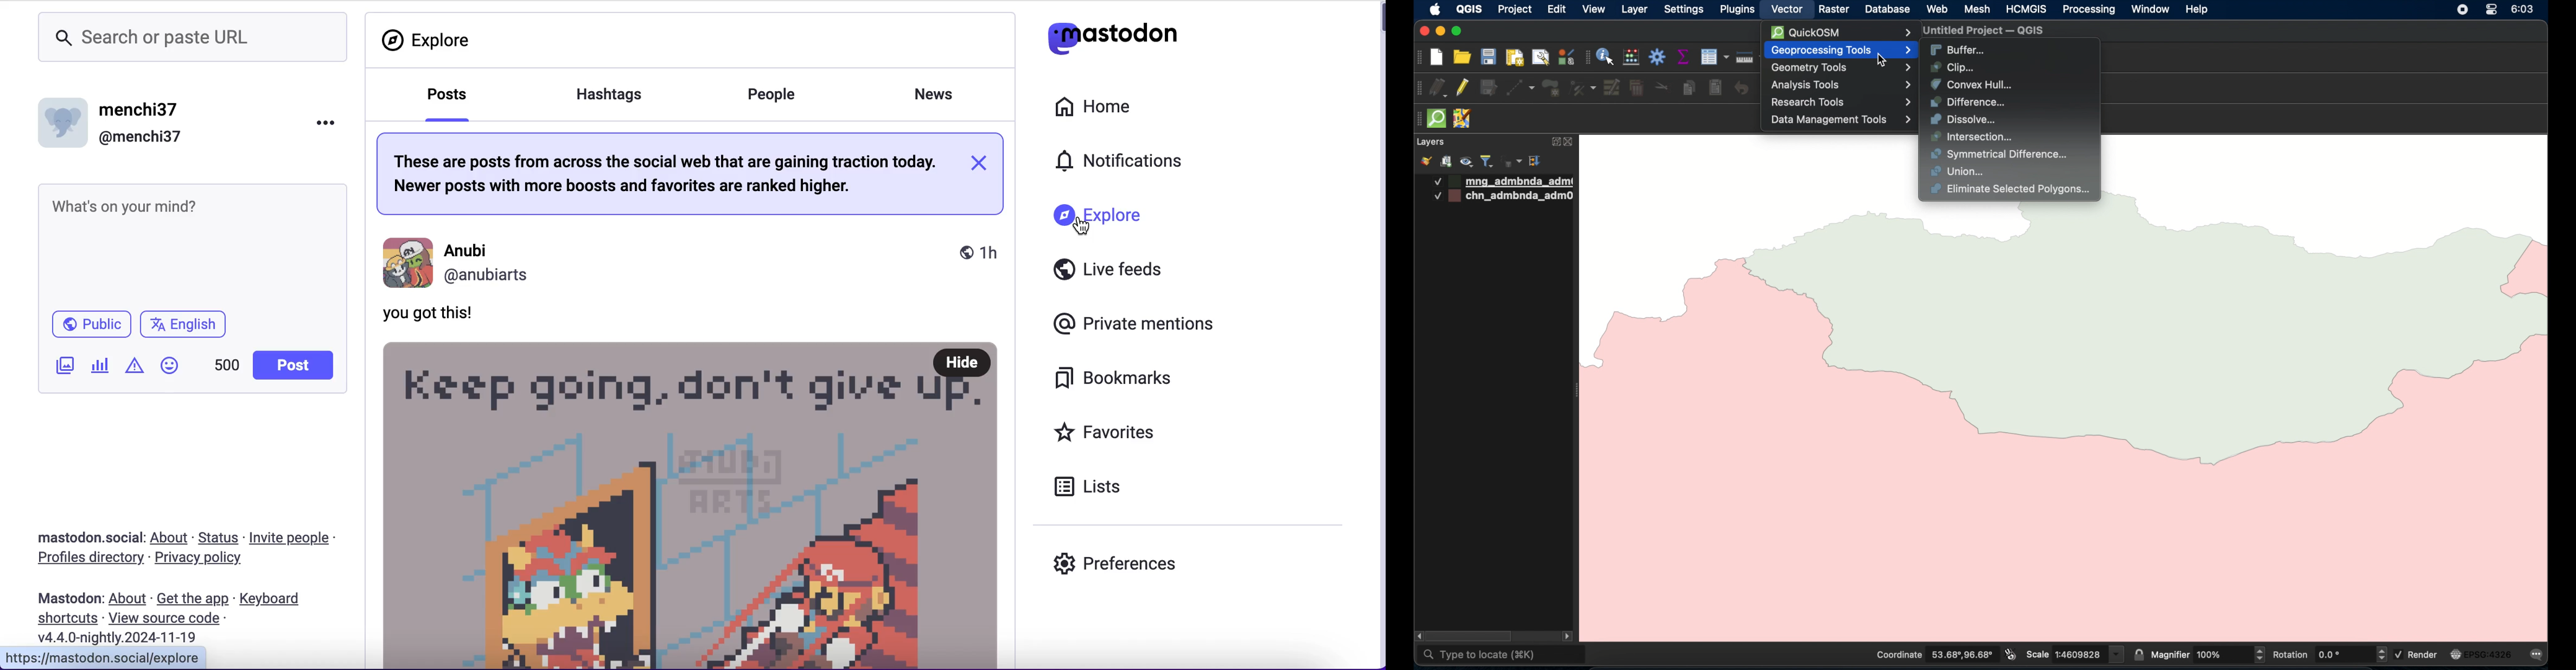 This screenshot has height=672, width=2576. I want to click on people, so click(780, 97).